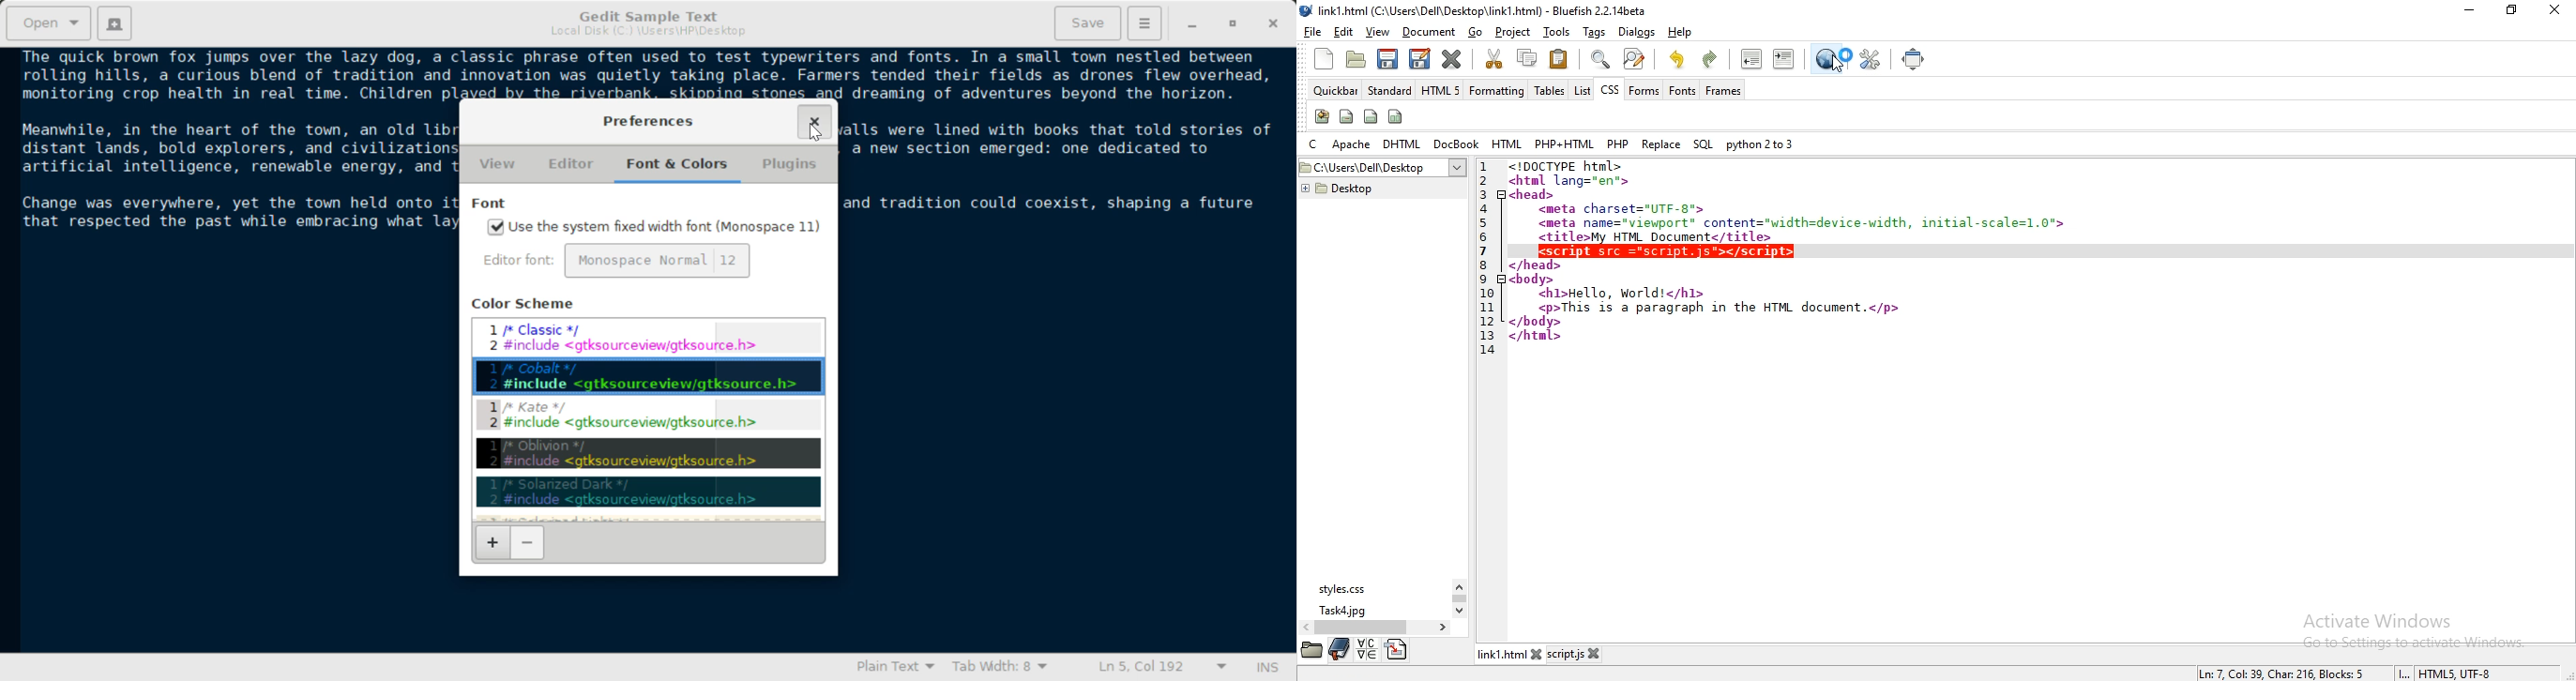 The width and height of the screenshot is (2576, 700). What do you see at coordinates (1483, 237) in the screenshot?
I see `6` at bounding box center [1483, 237].